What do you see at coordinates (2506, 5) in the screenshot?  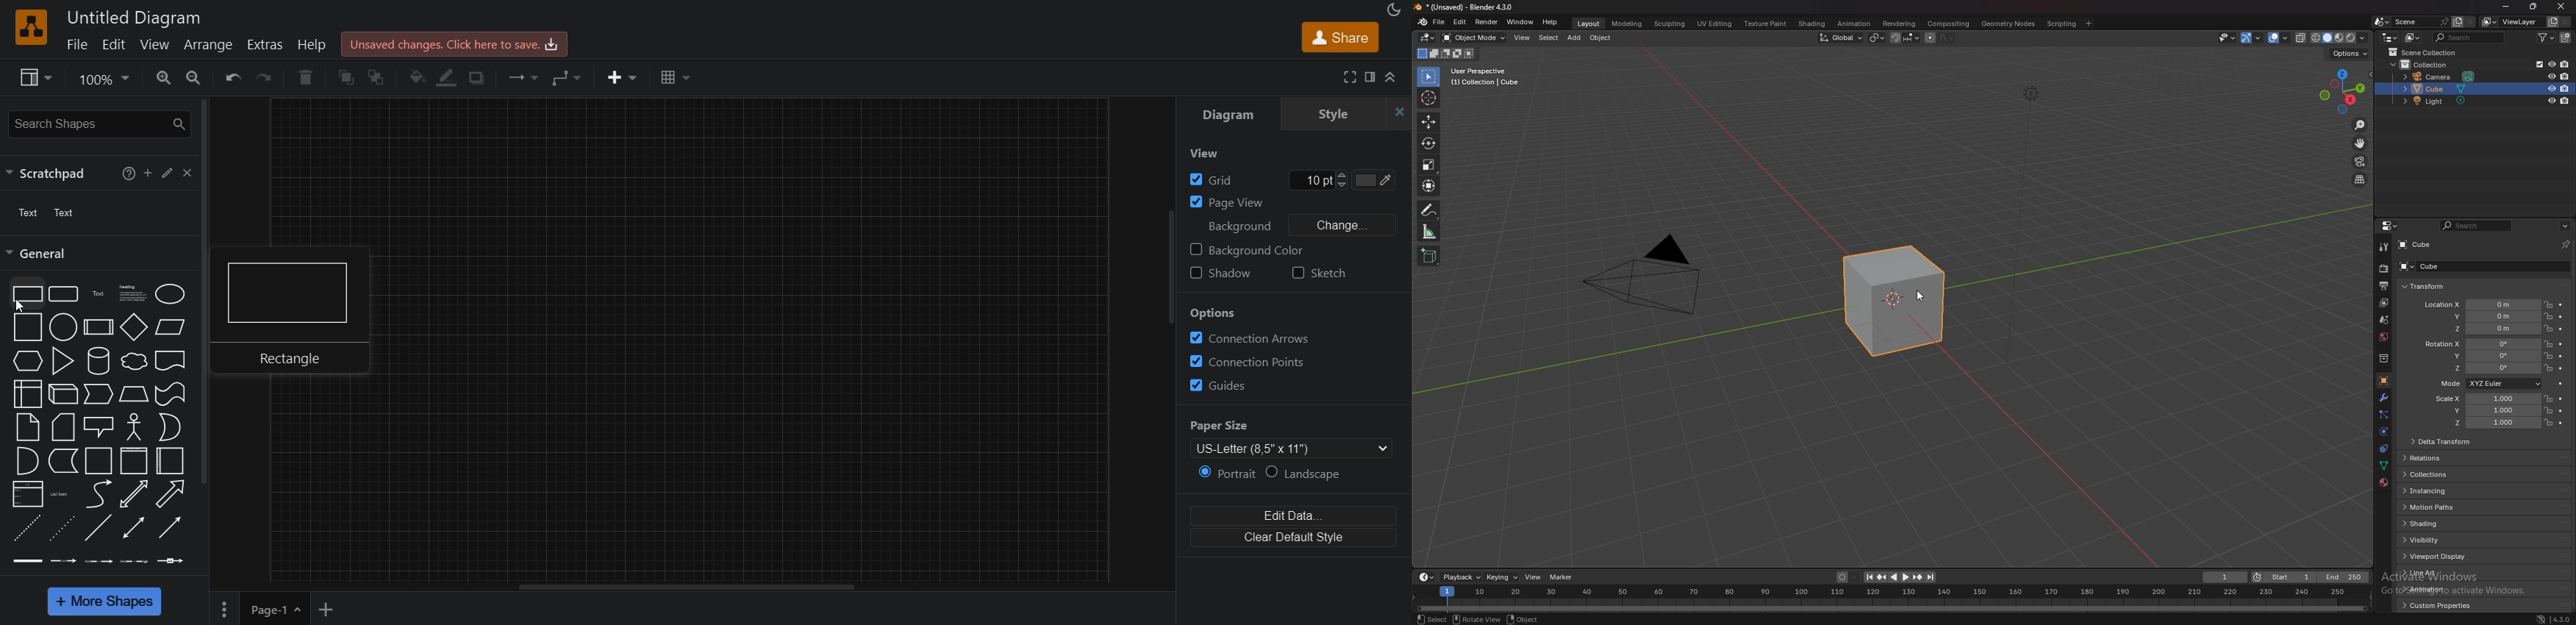 I see `minimize` at bounding box center [2506, 5].